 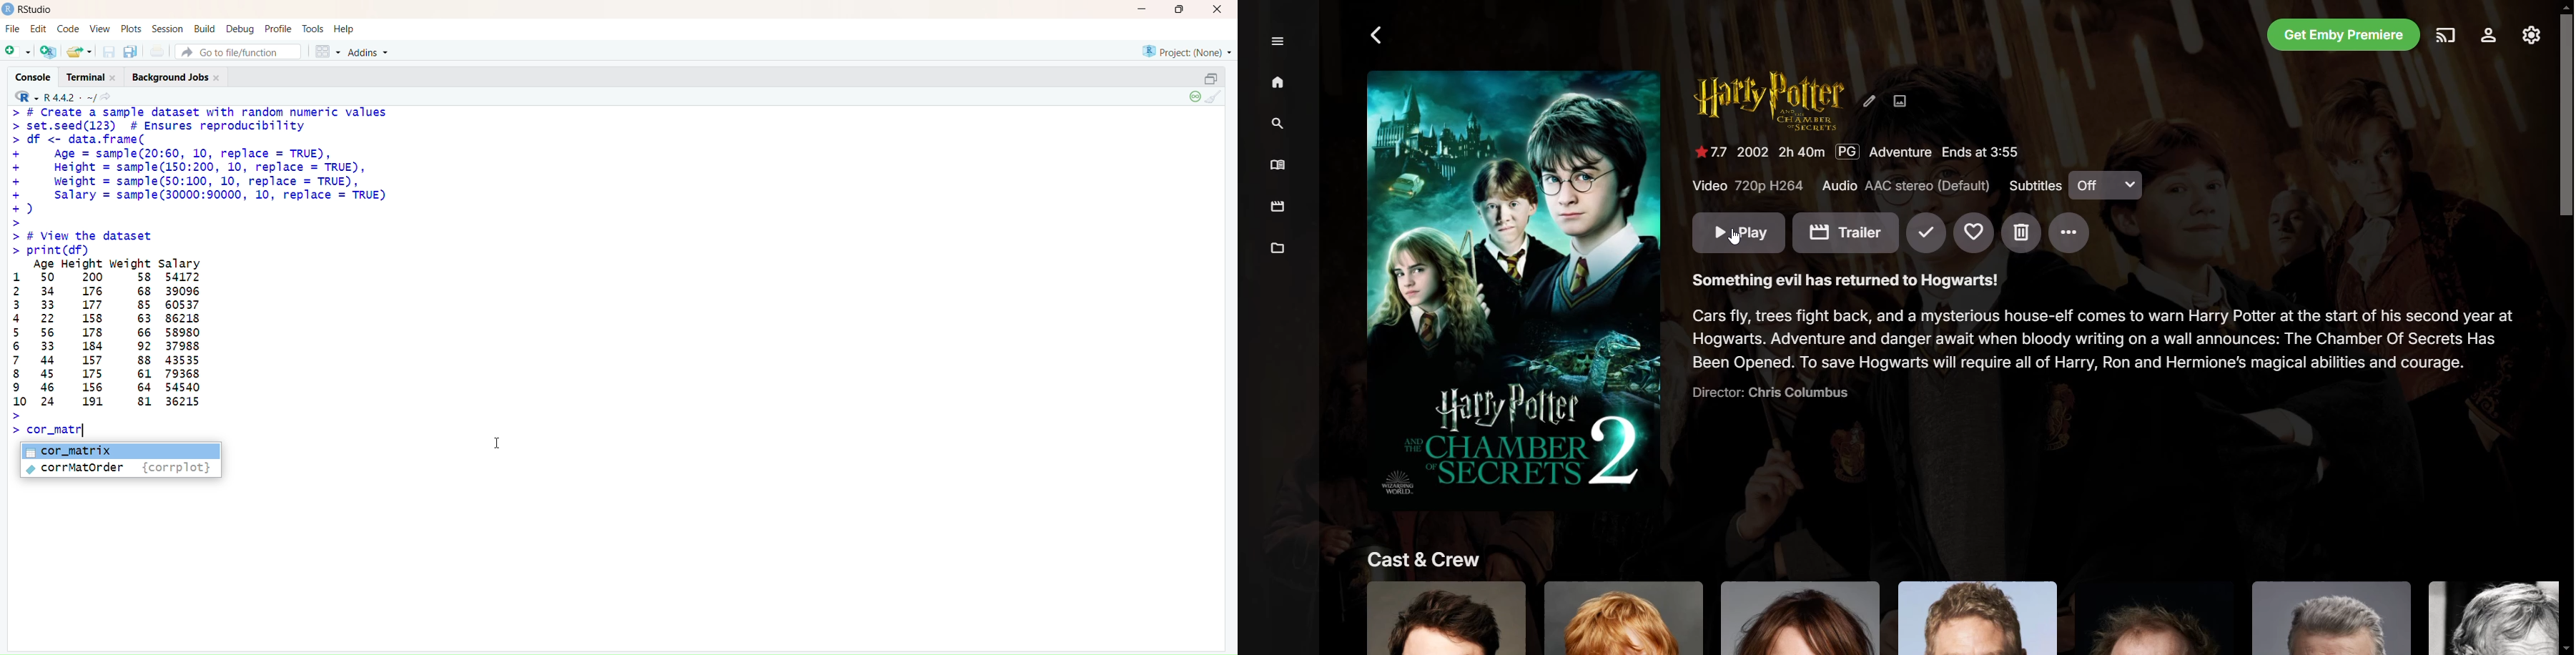 I want to click on Print the current file, so click(x=158, y=51).